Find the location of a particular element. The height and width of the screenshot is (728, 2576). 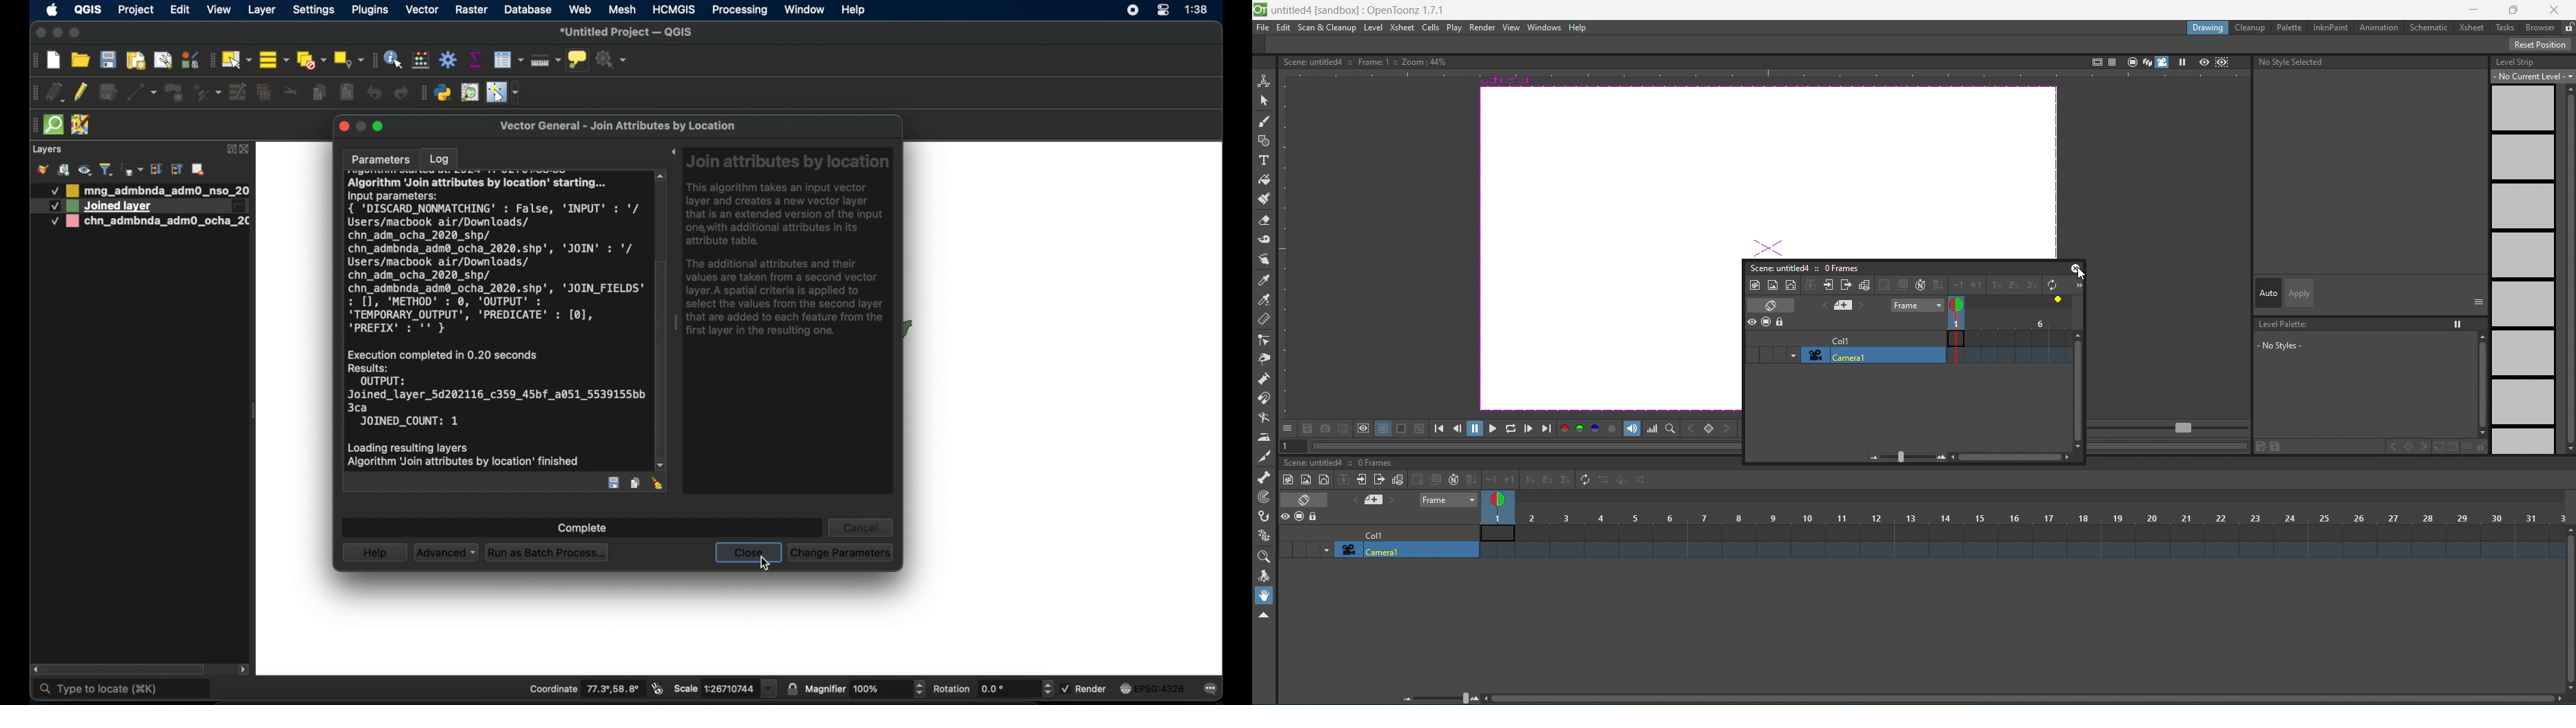

settings is located at coordinates (315, 10).